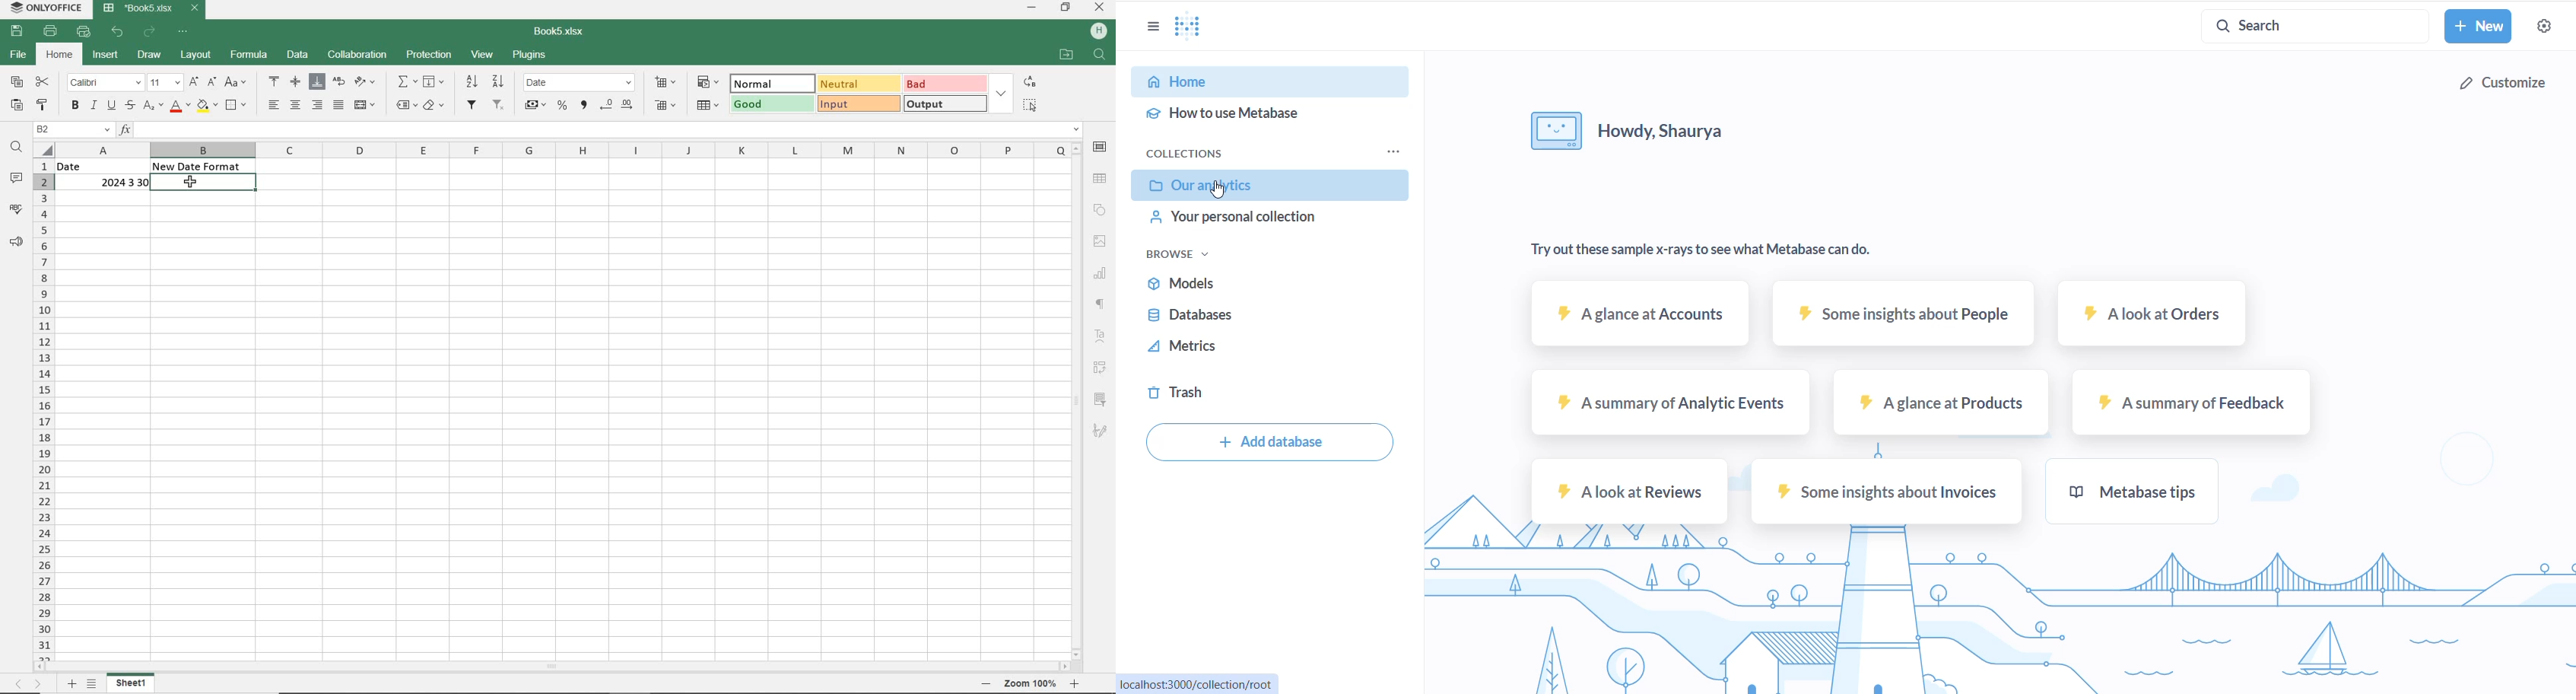  I want to click on PRINT, so click(50, 30).